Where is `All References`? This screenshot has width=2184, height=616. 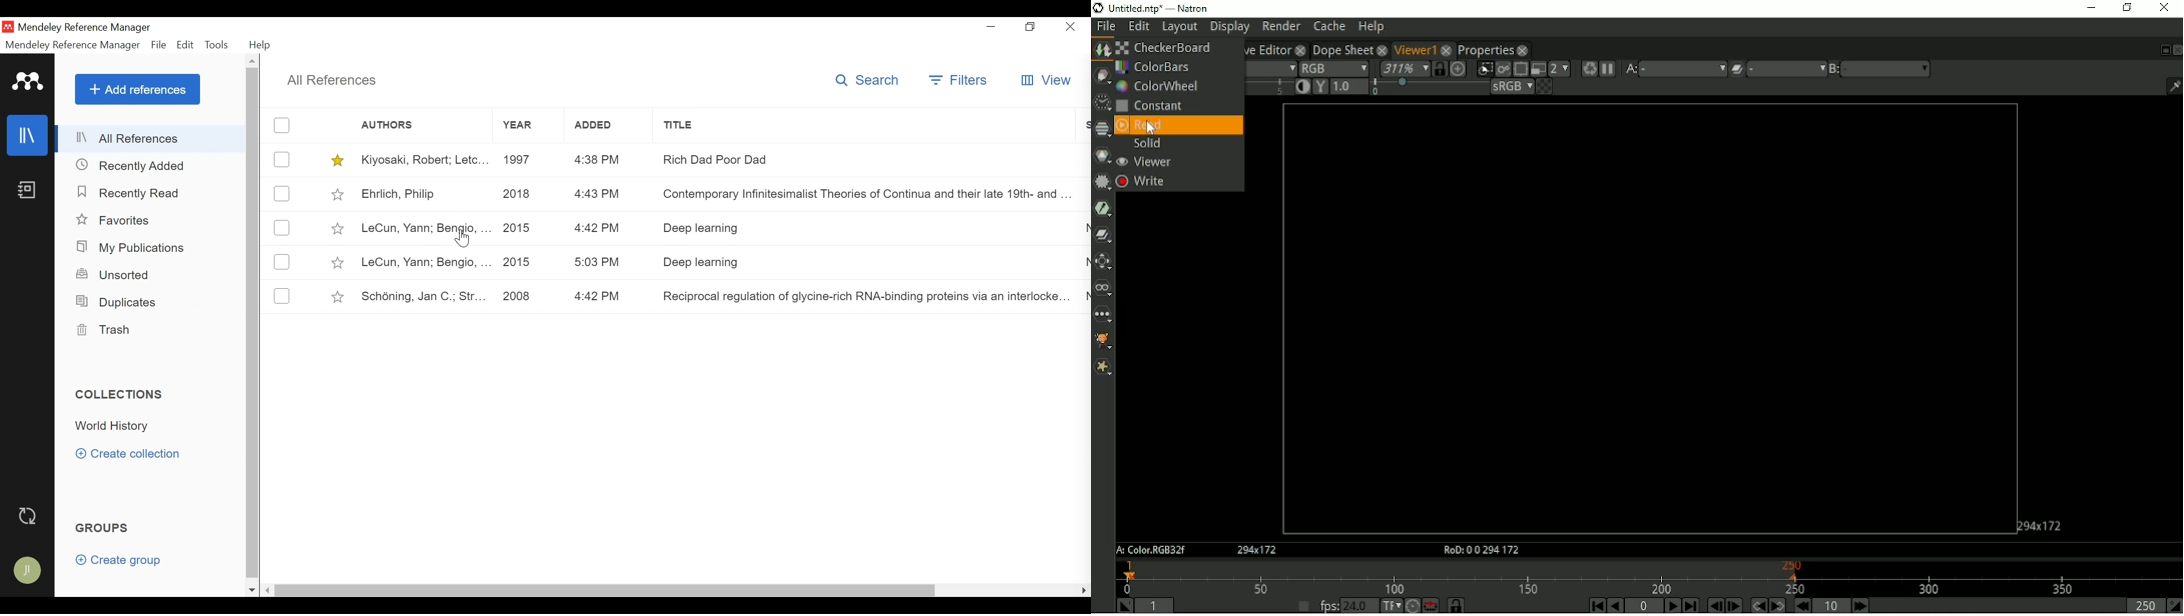
All References is located at coordinates (152, 138).